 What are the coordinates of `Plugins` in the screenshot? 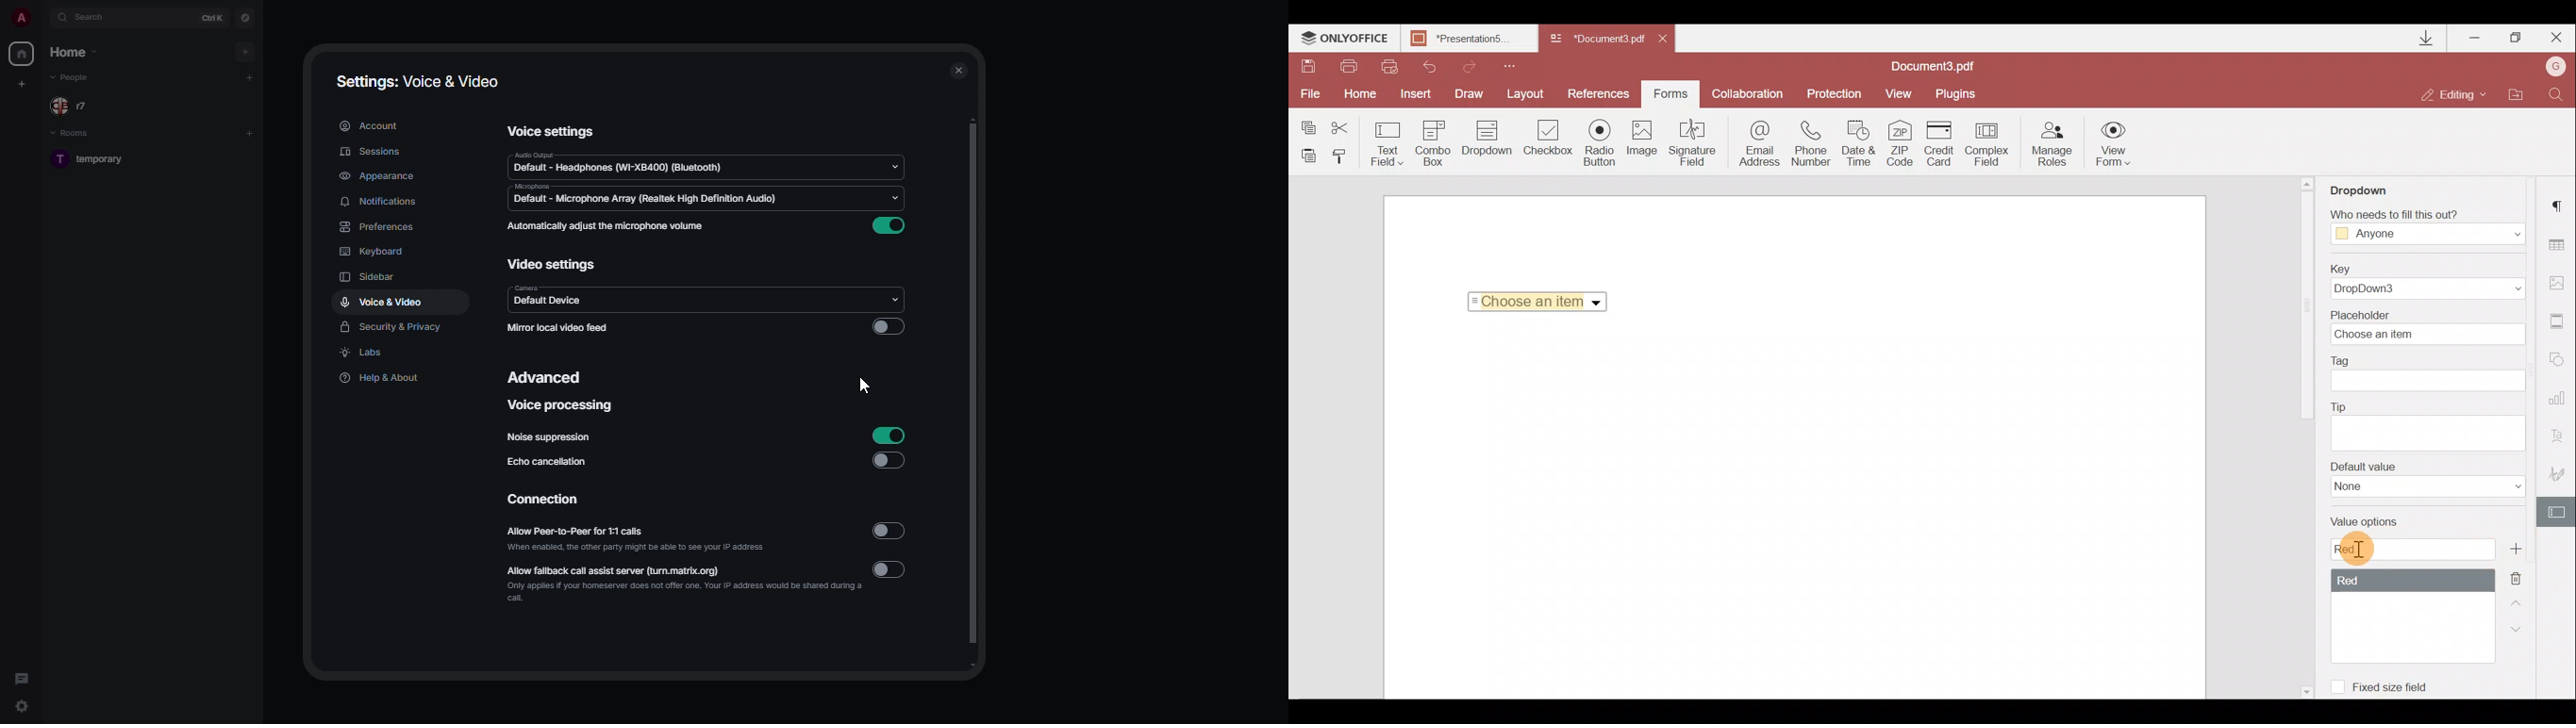 It's located at (1957, 95).